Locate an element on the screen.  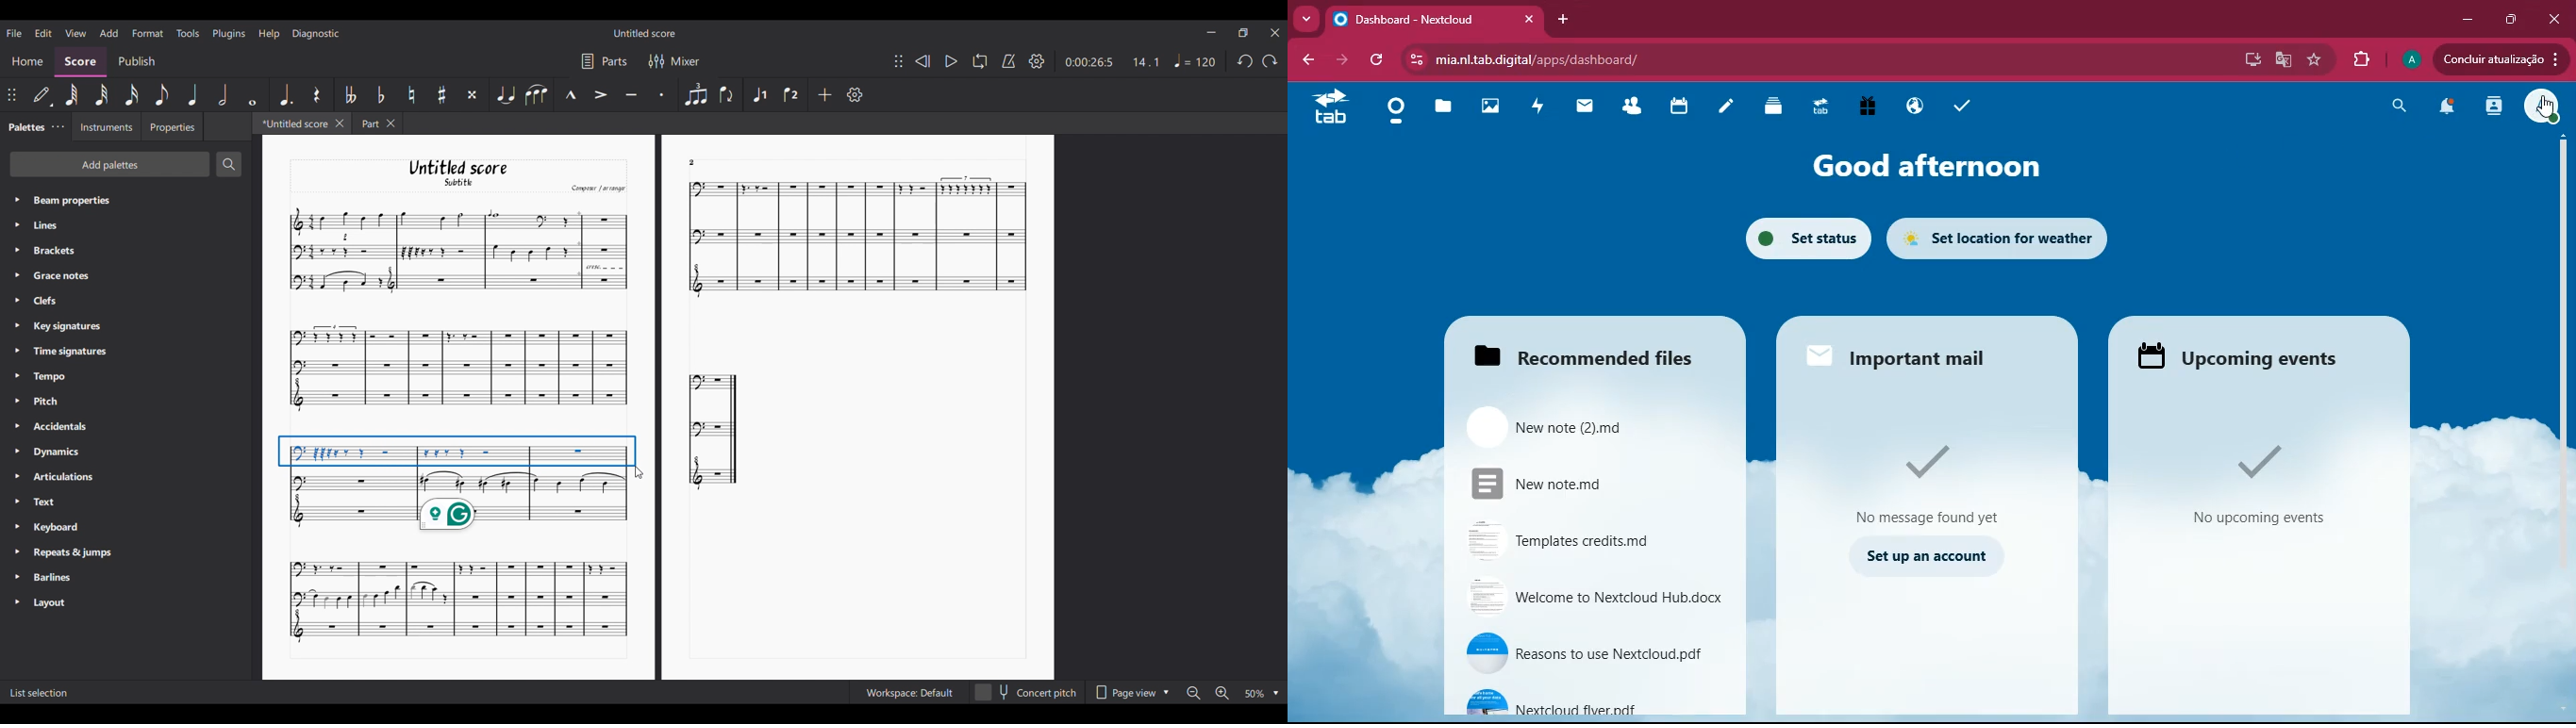
events is located at coordinates (2259, 485).